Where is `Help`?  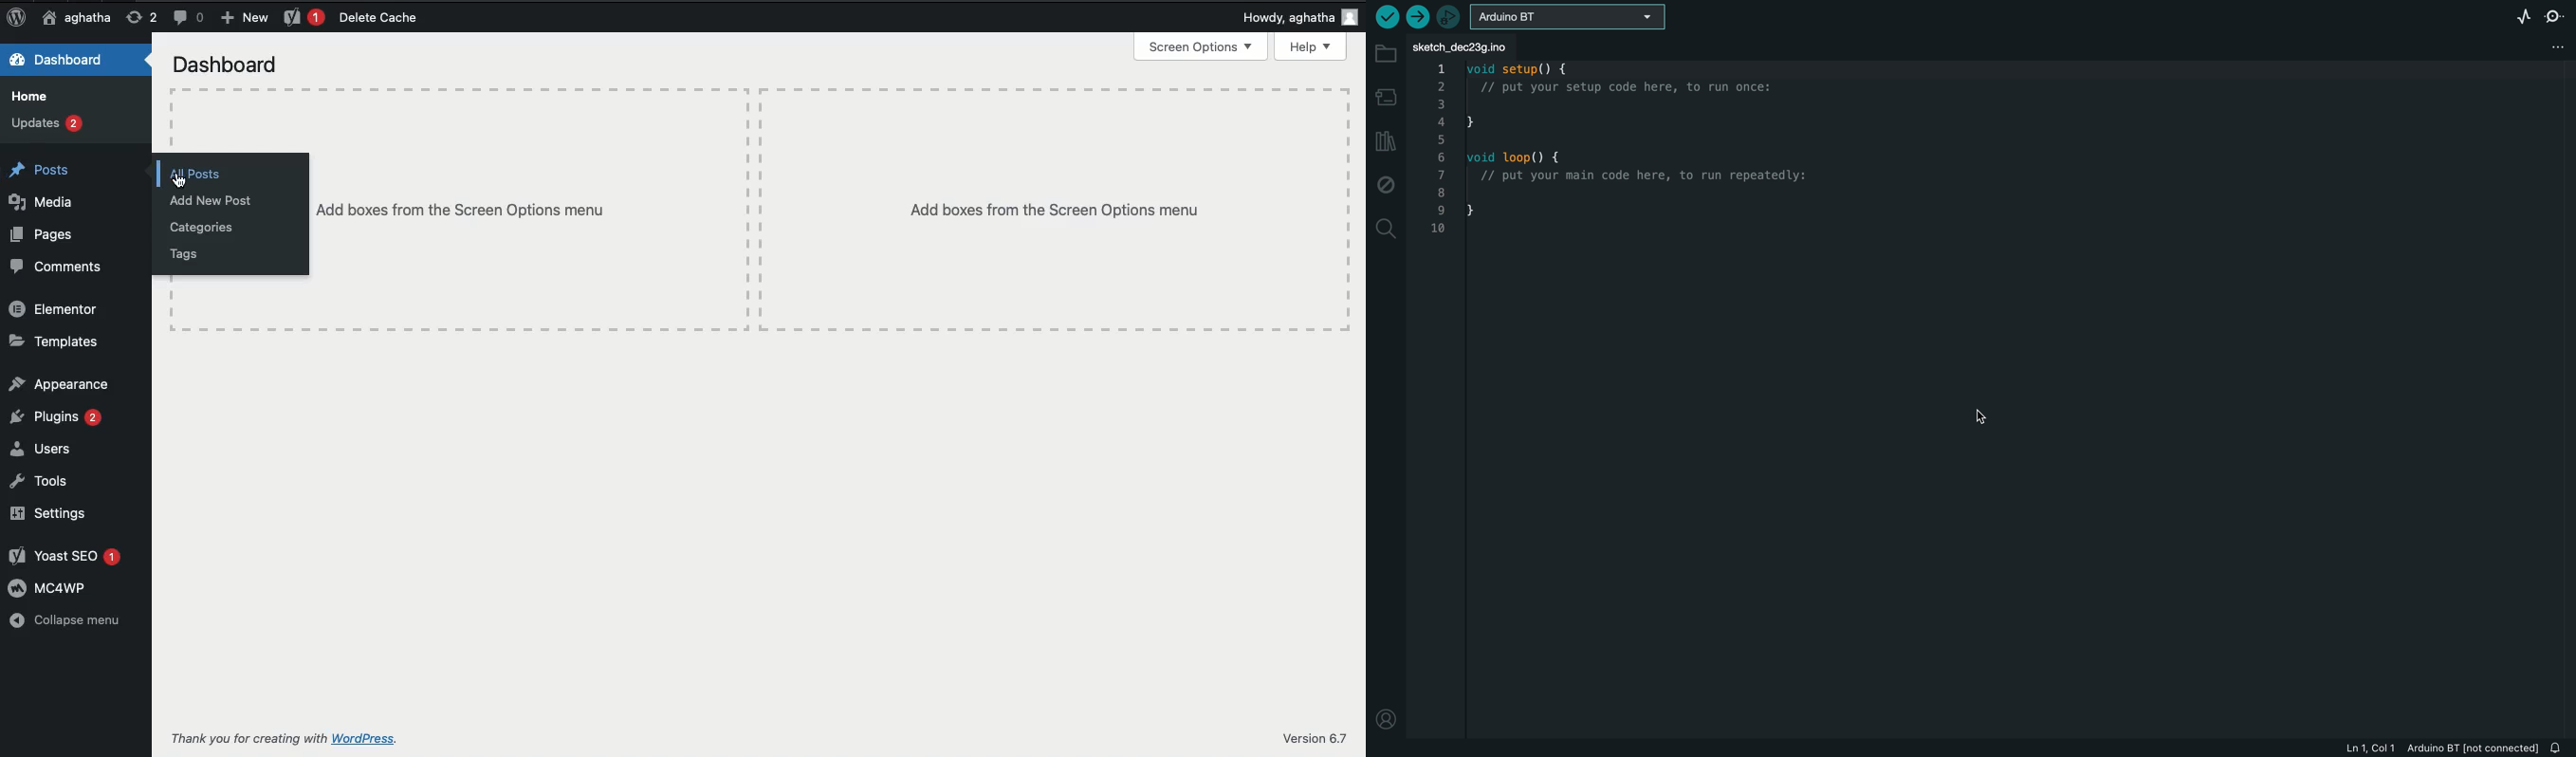
Help is located at coordinates (1309, 46).